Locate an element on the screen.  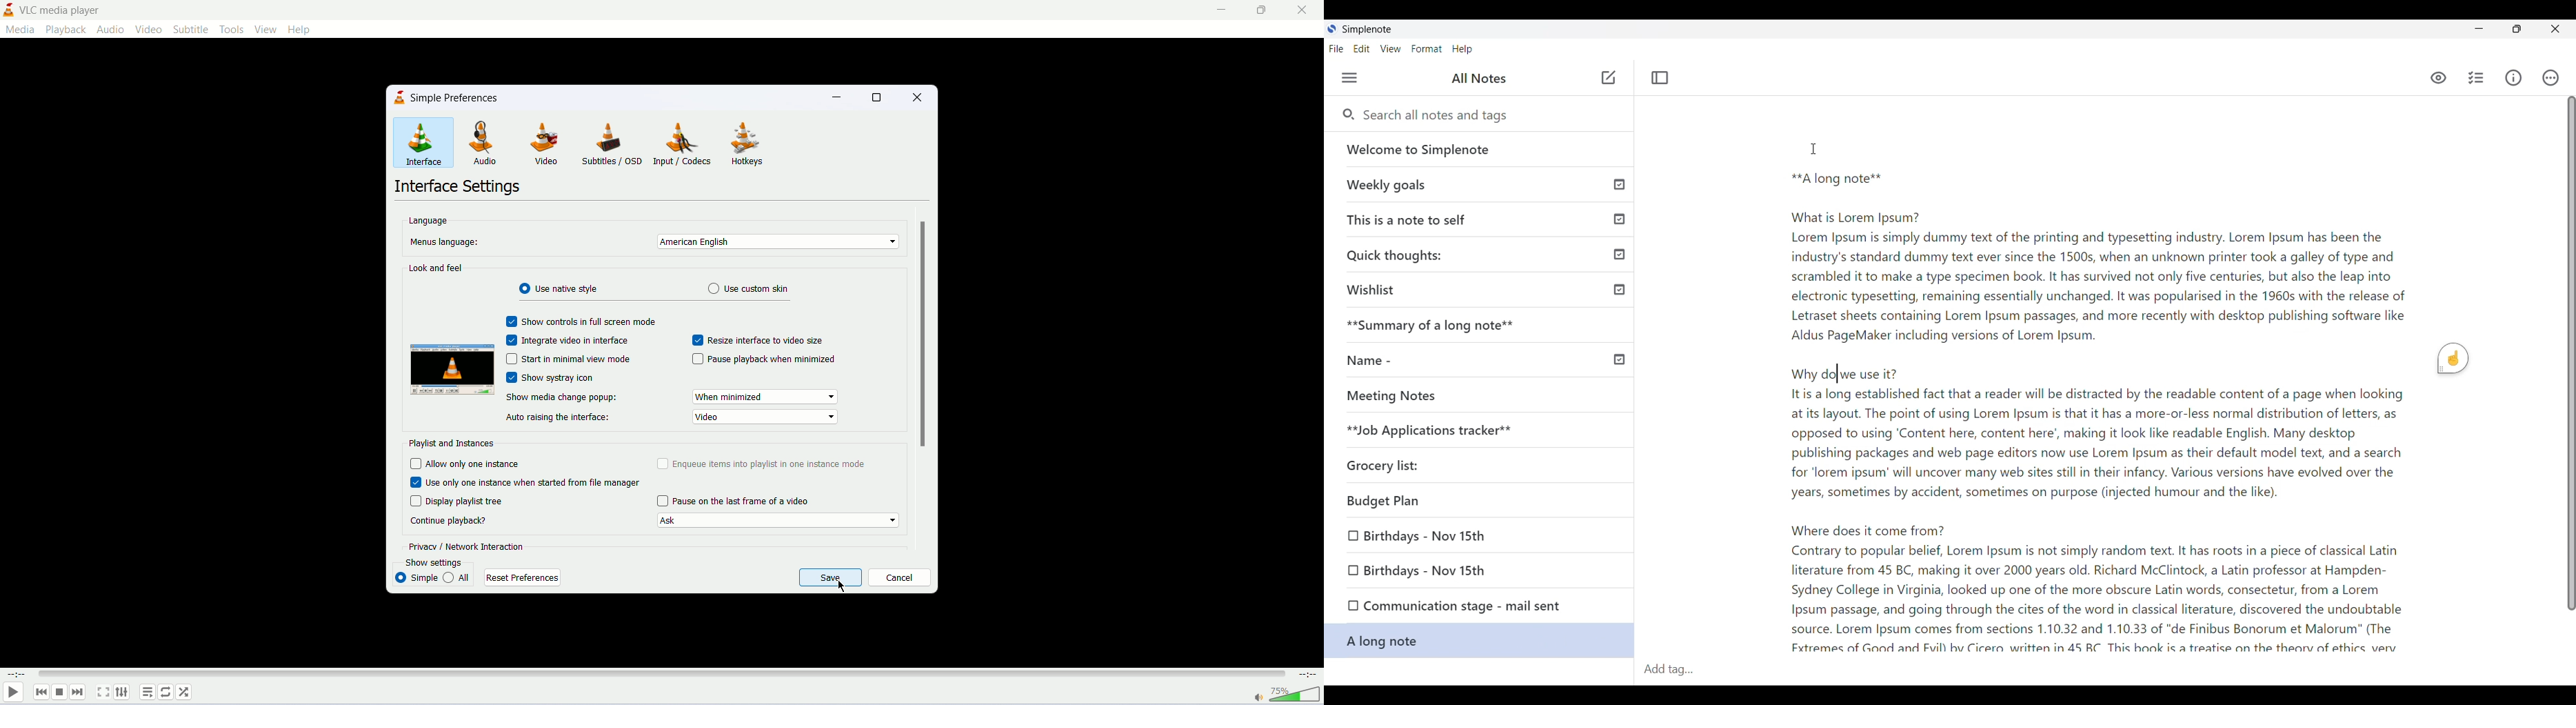
View is located at coordinates (1391, 49).